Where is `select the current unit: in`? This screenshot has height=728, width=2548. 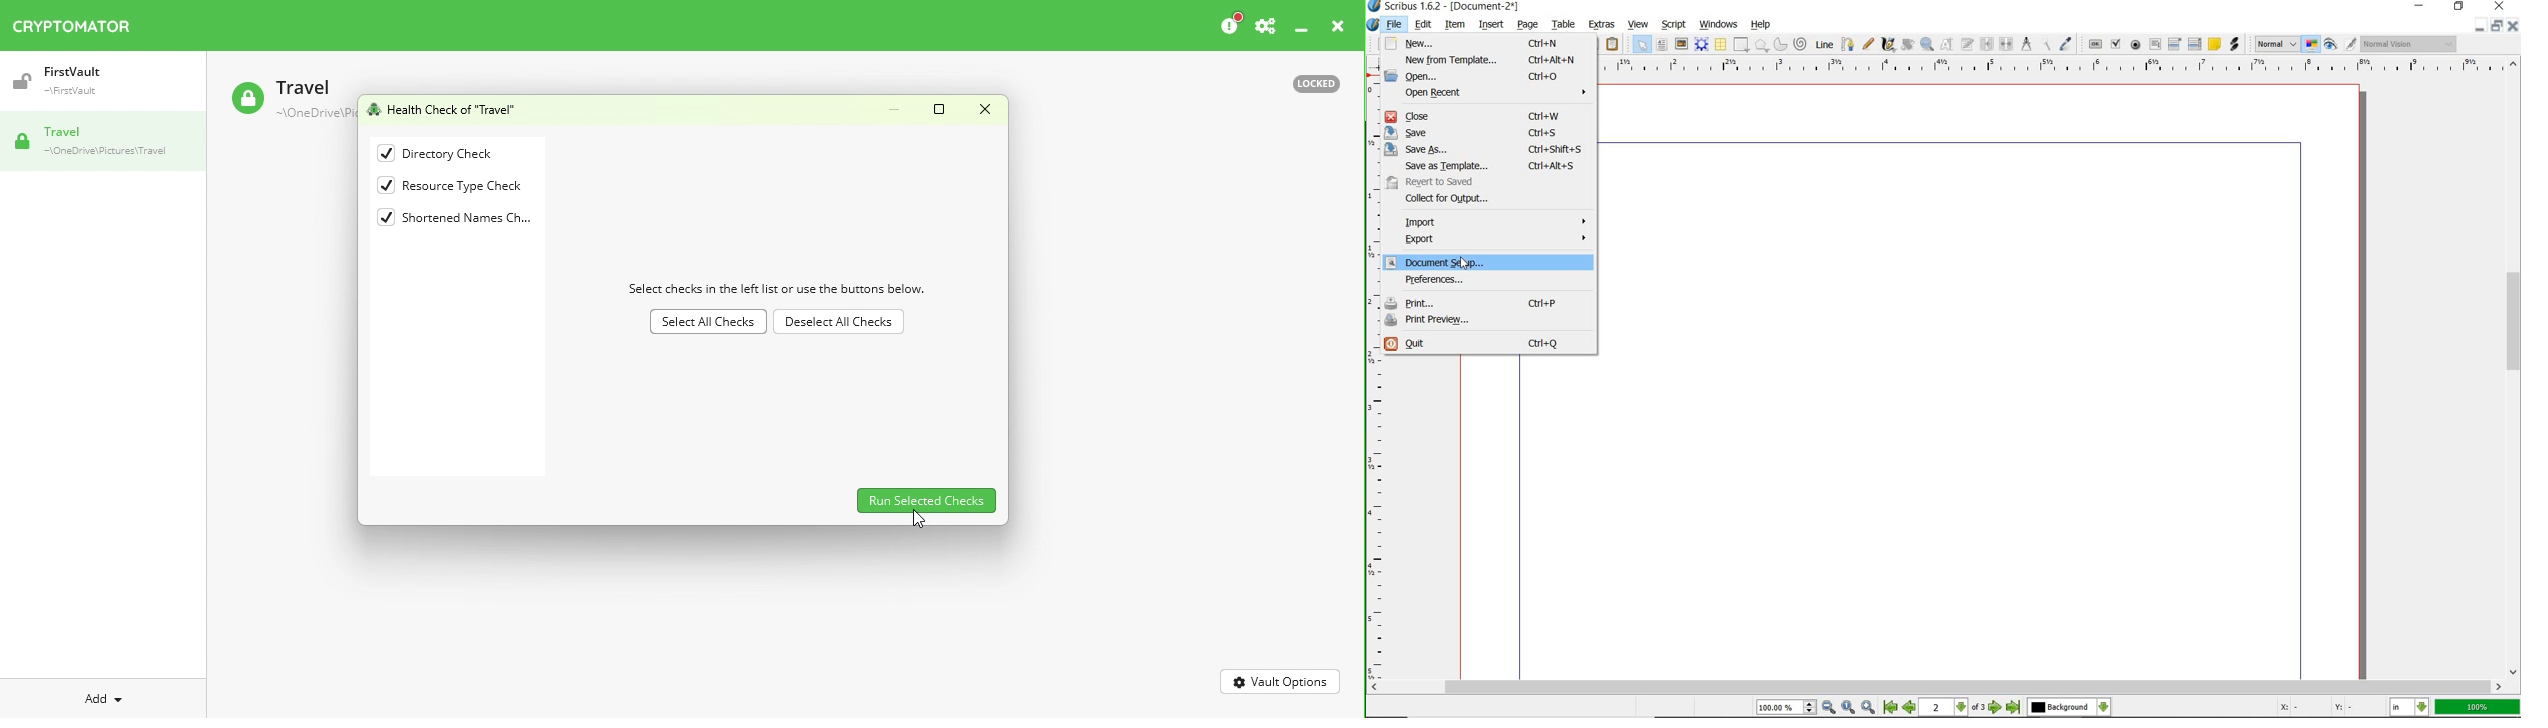 select the current unit: in is located at coordinates (2411, 708).